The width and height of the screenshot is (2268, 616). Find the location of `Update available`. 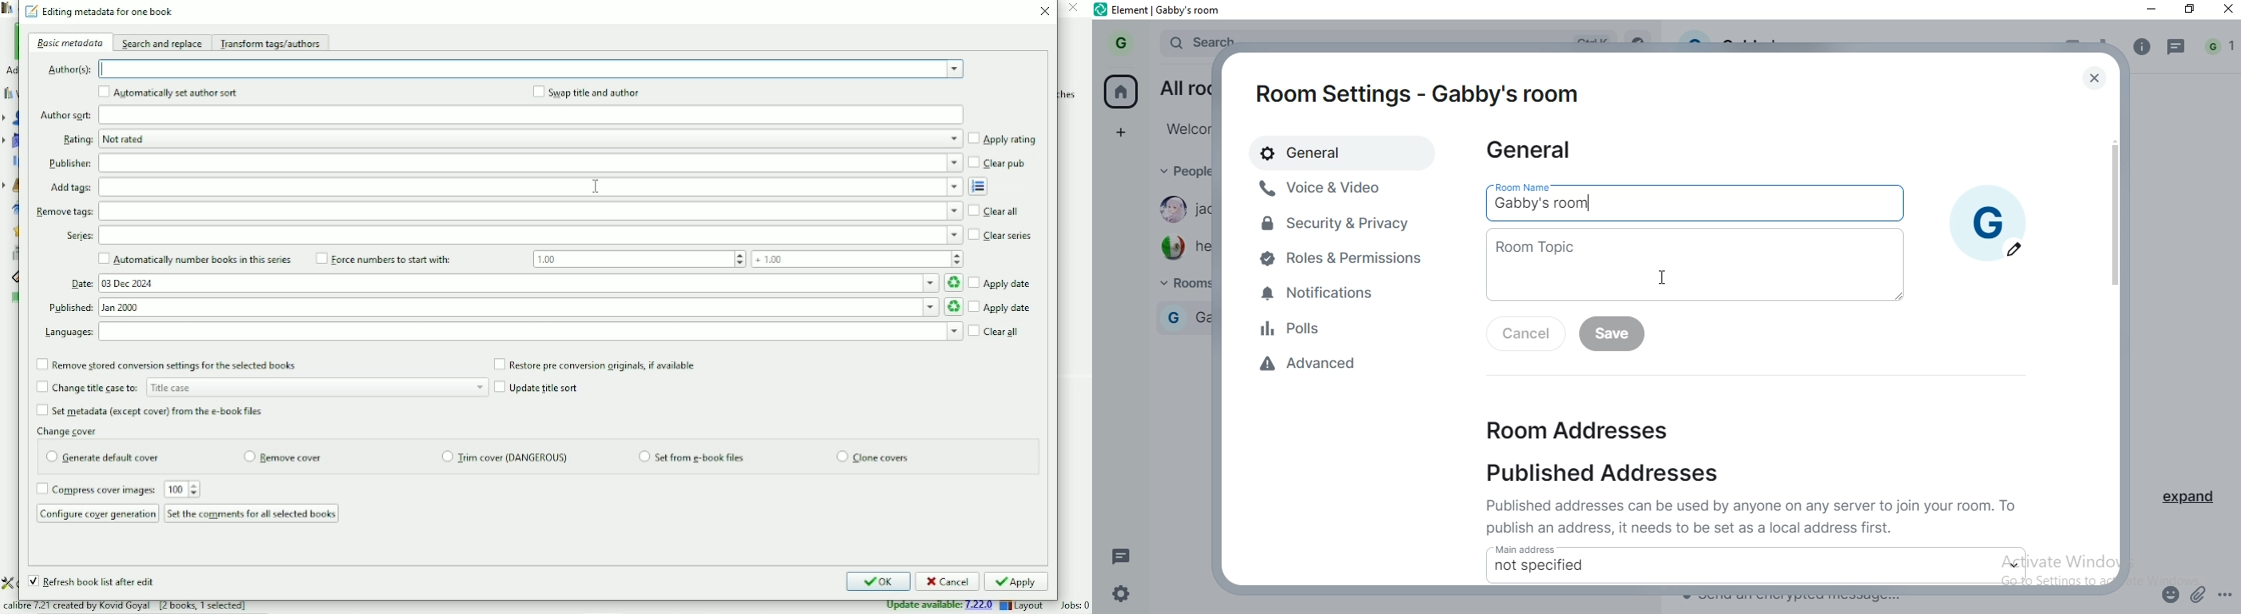

Update available is located at coordinates (939, 607).